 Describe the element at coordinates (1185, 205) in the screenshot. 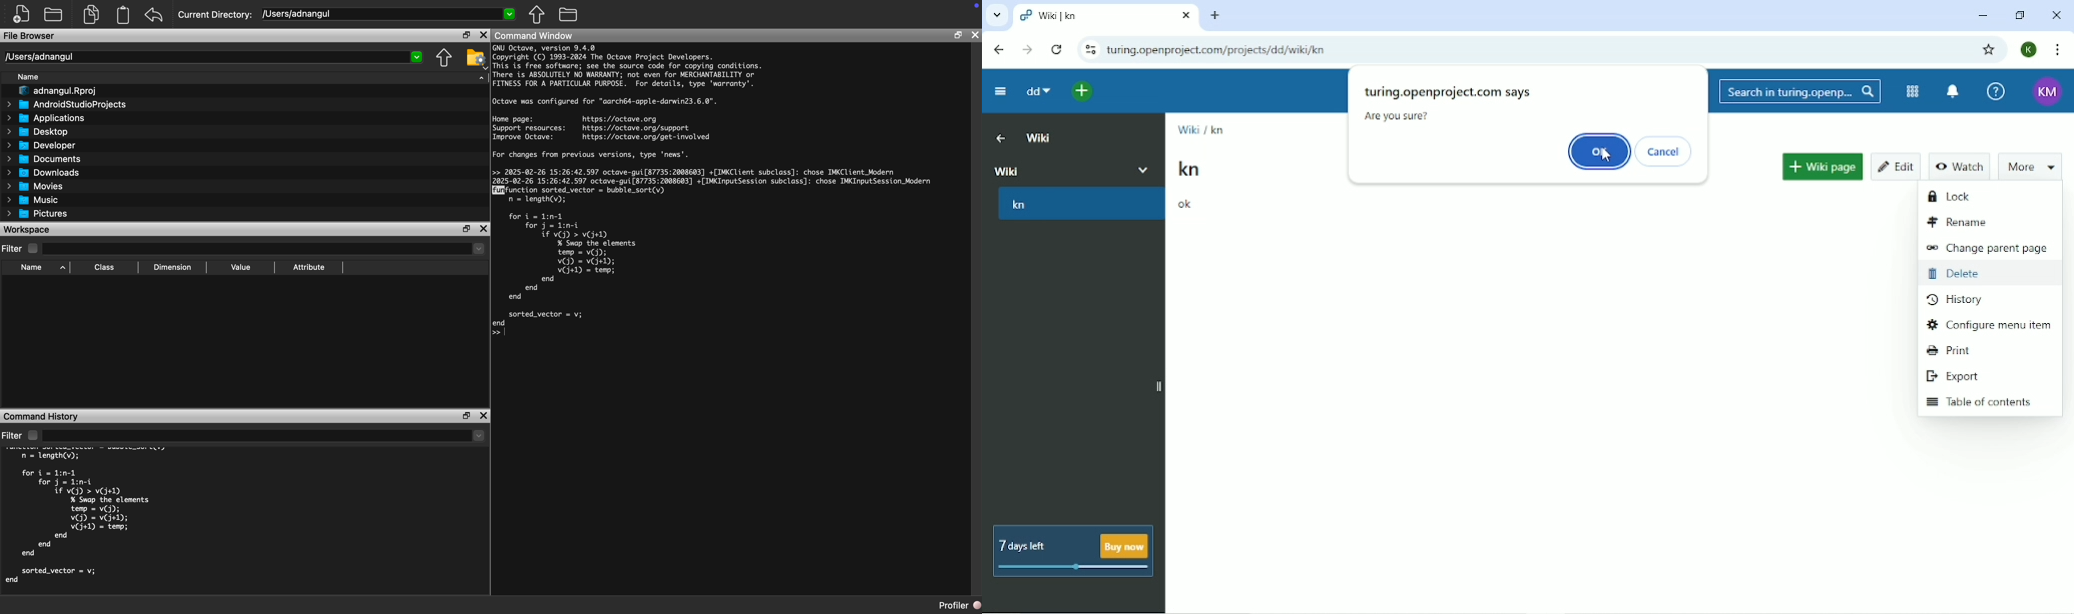

I see `ok` at that location.